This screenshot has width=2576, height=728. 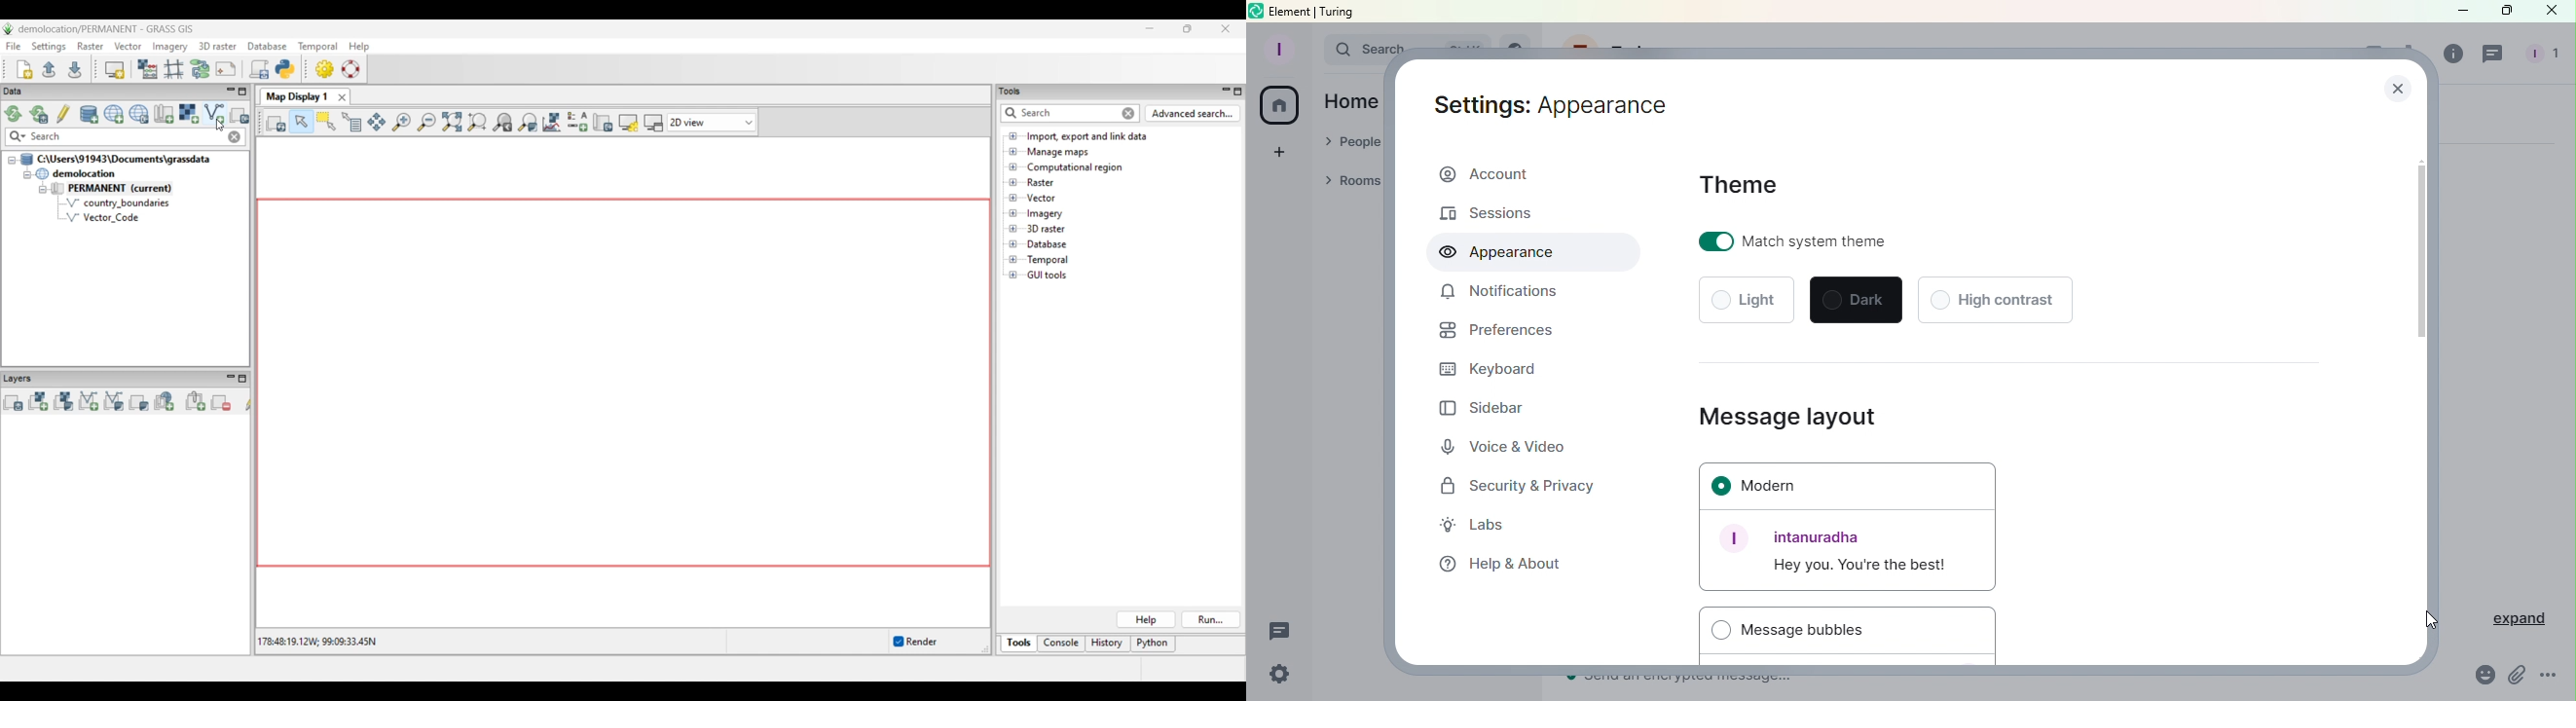 I want to click on Scroll bar, so click(x=2422, y=382).